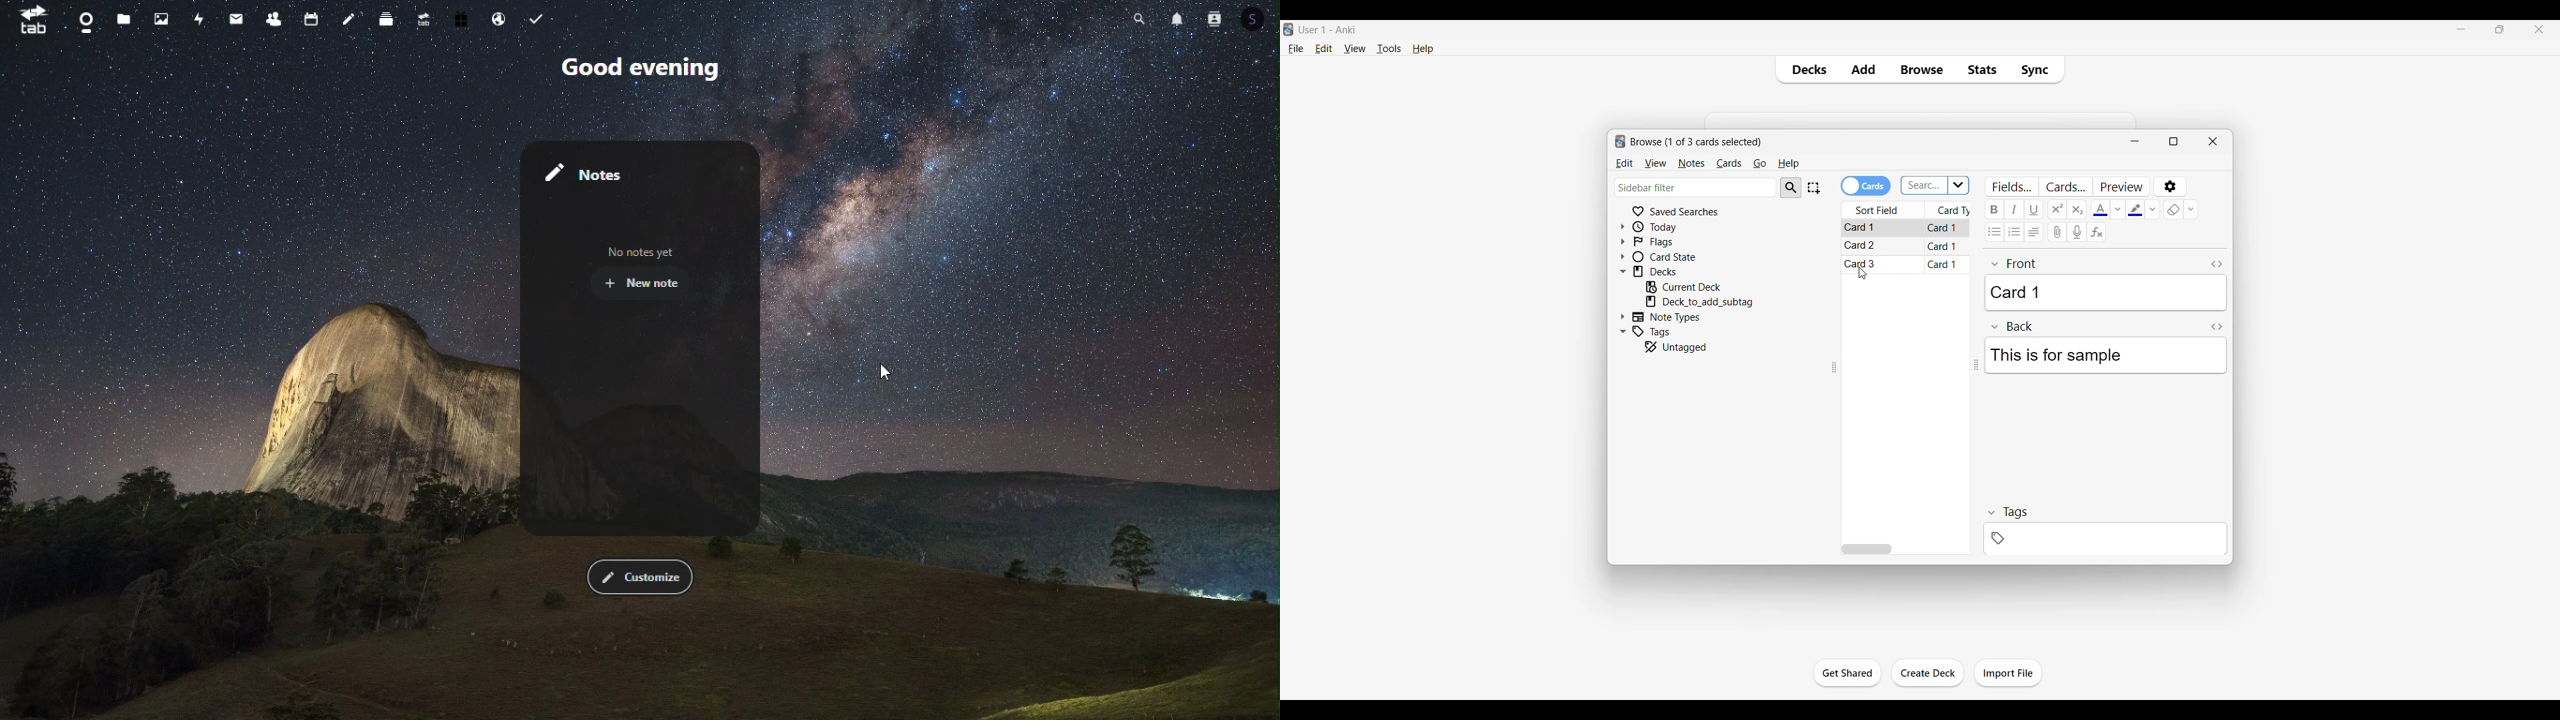  I want to click on Card type column, so click(1951, 209).